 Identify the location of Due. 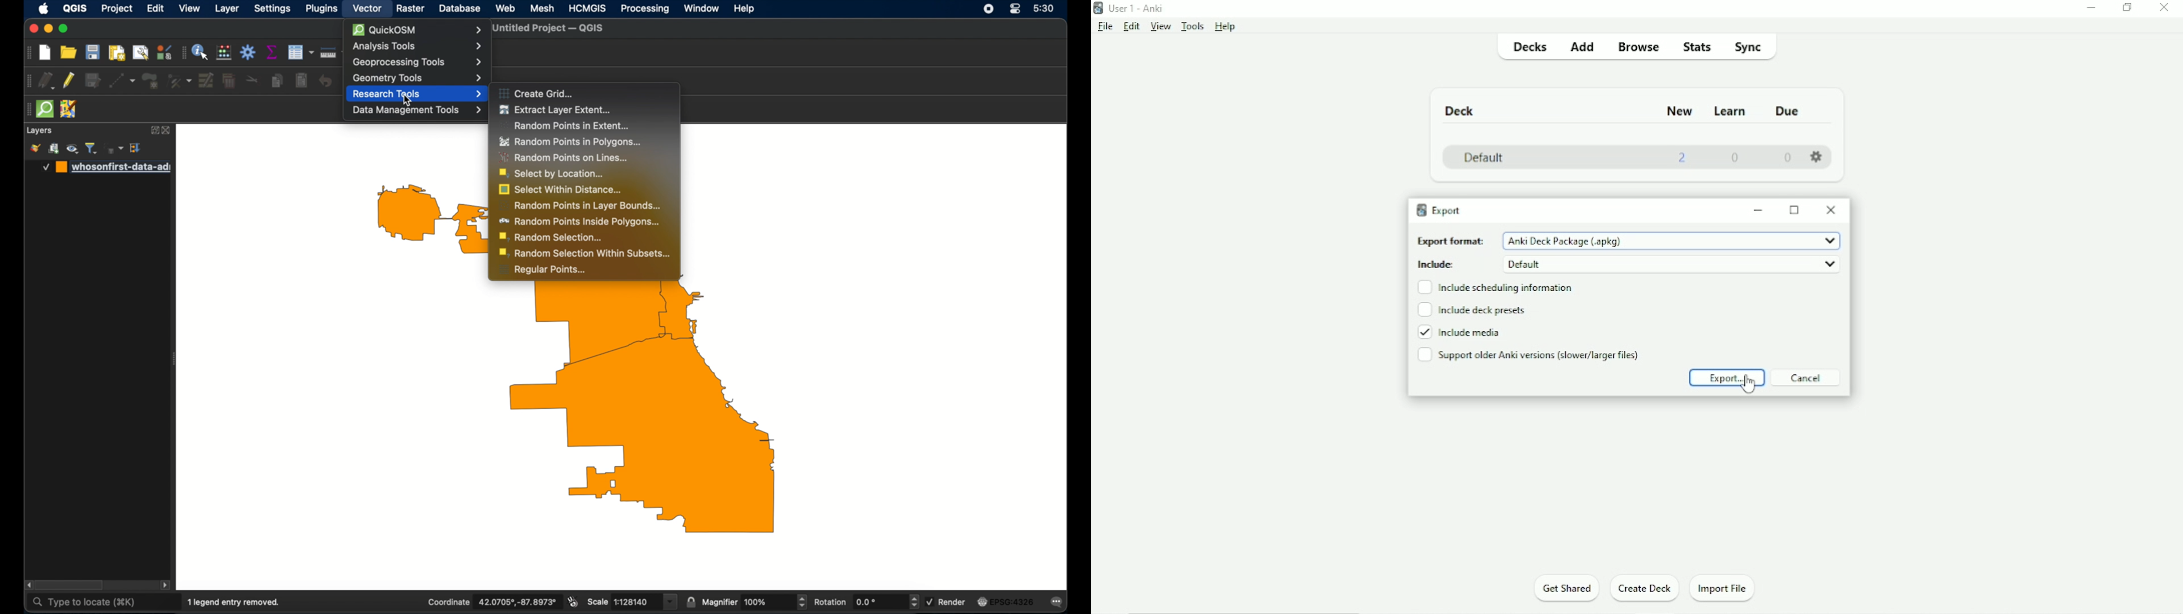
(1791, 110).